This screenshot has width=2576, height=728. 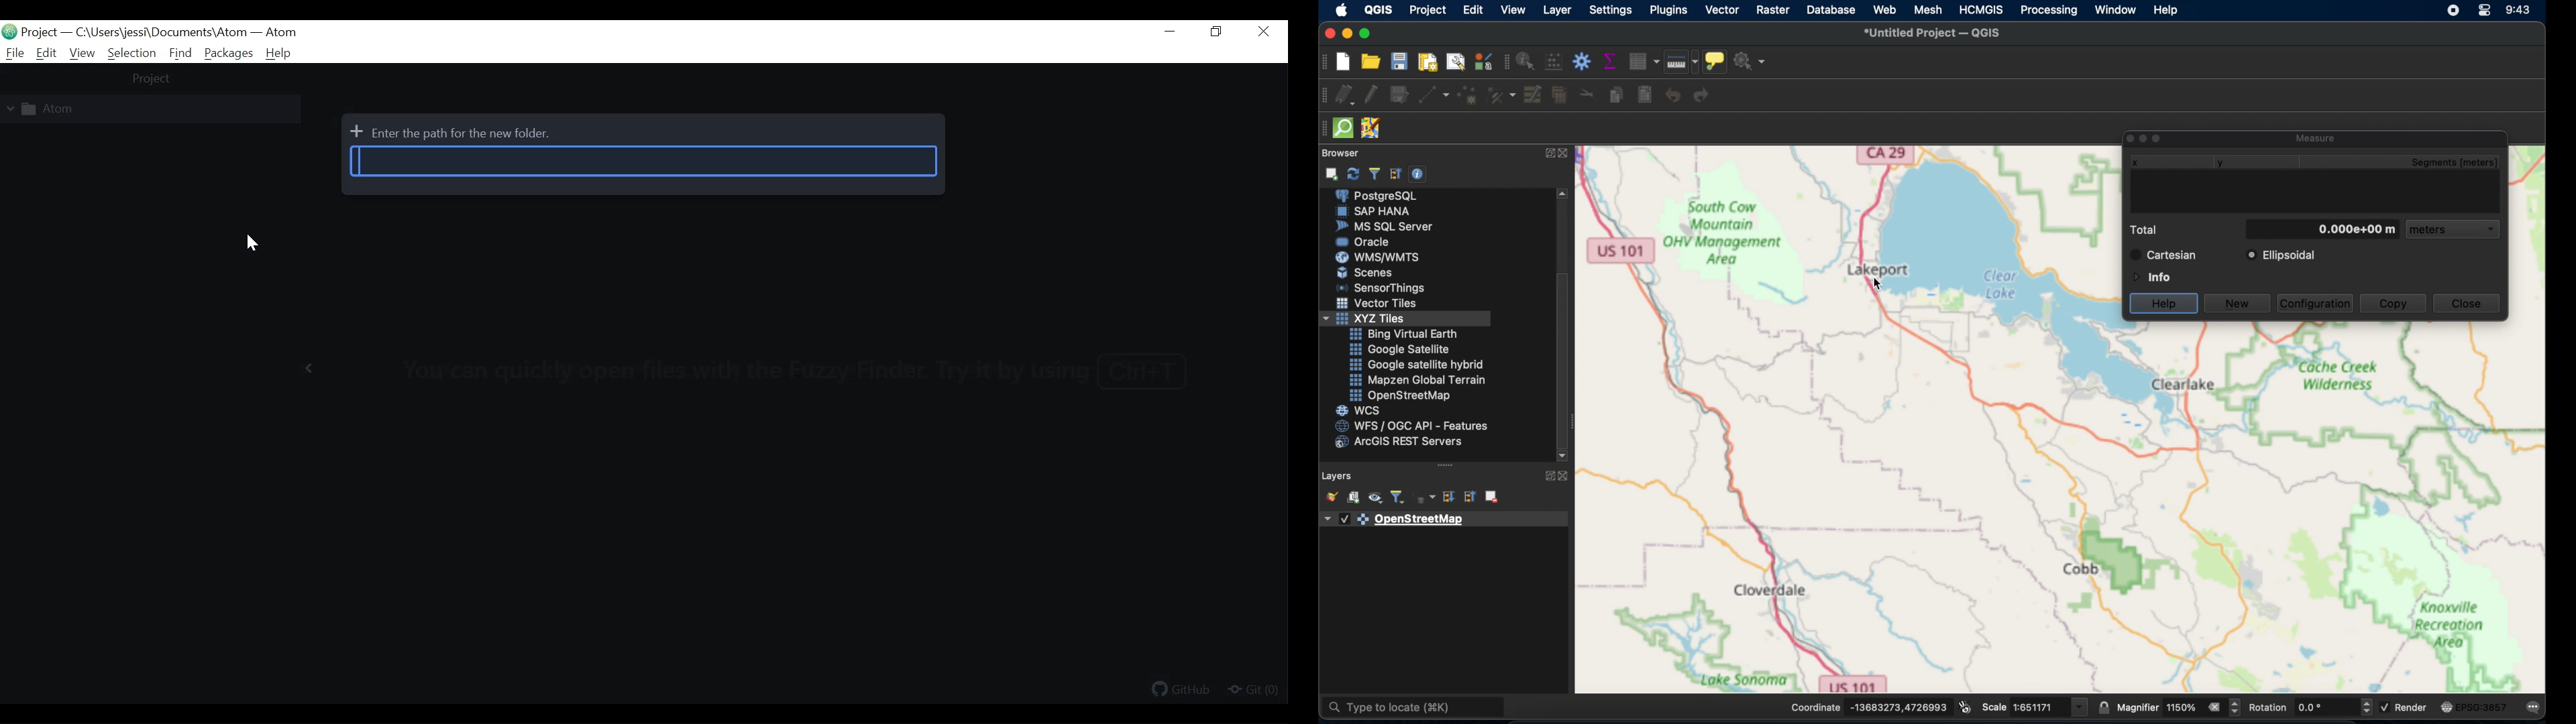 I want to click on total, so click(x=2147, y=230).